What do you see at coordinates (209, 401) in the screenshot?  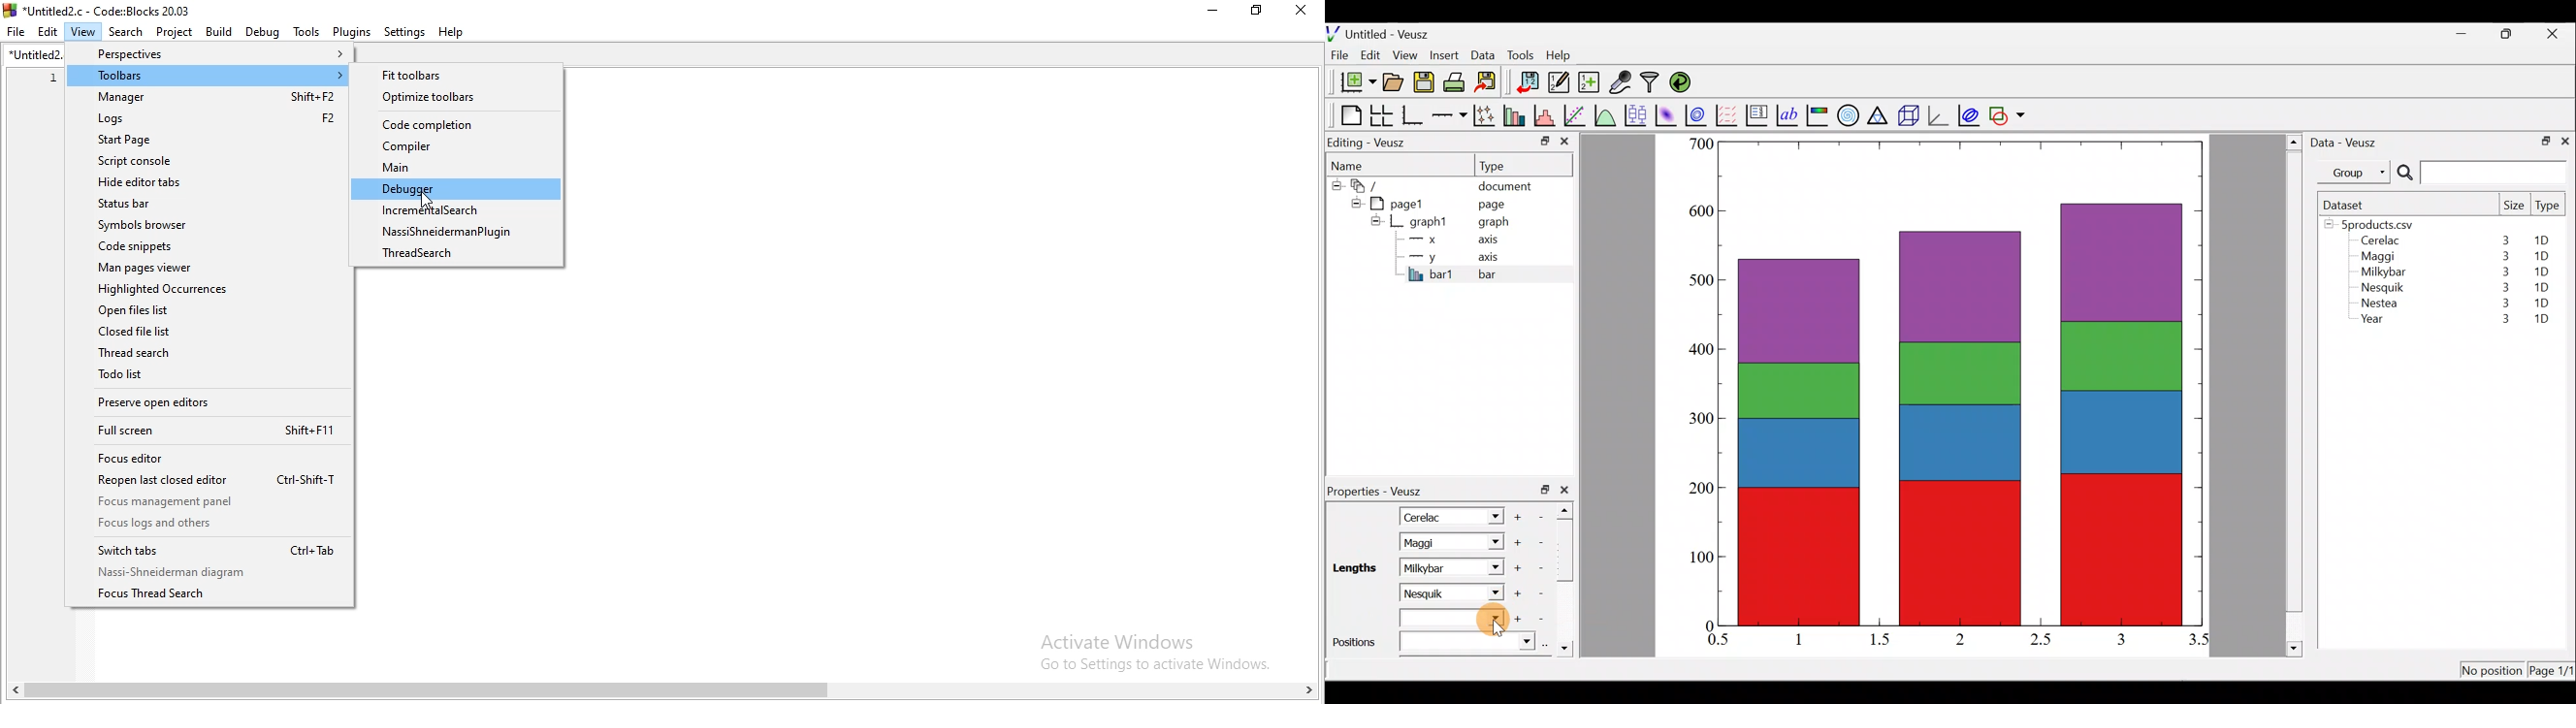 I see `Preserve open editors` at bounding box center [209, 401].